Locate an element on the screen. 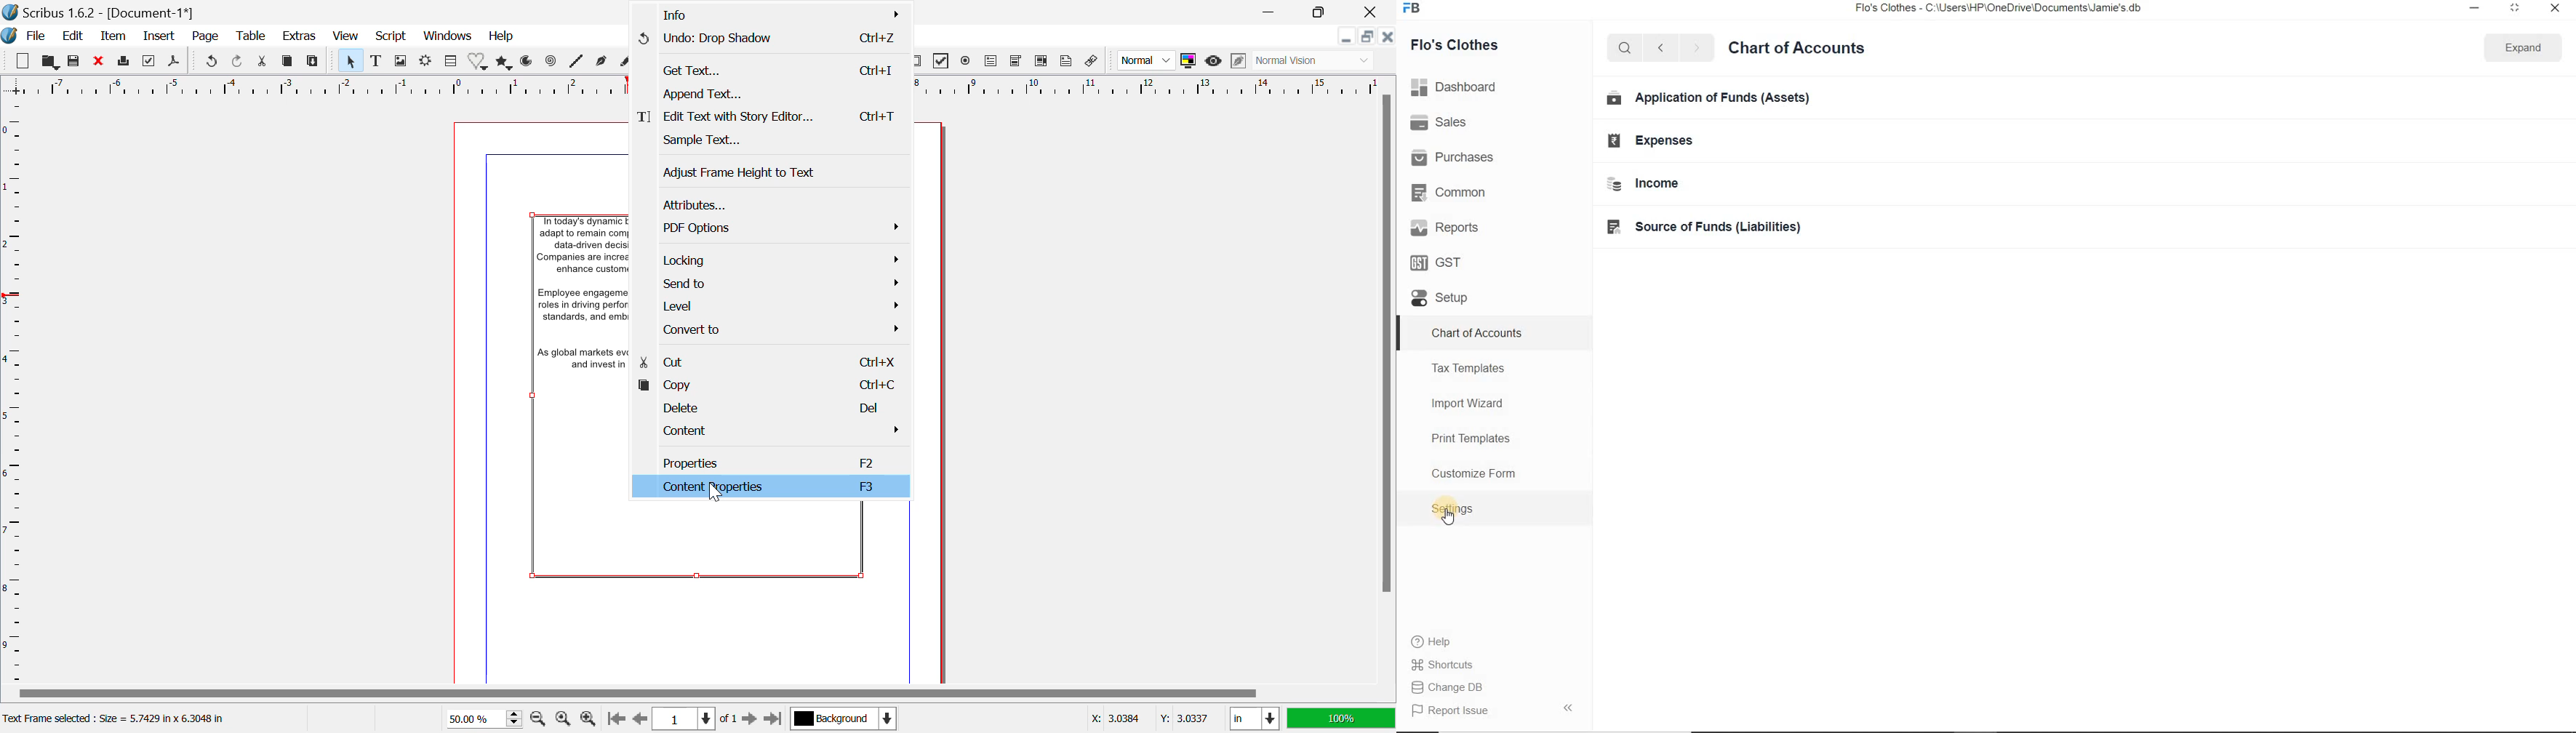 This screenshot has width=2576, height=756. Flo's Clothes is located at coordinates (1457, 44).